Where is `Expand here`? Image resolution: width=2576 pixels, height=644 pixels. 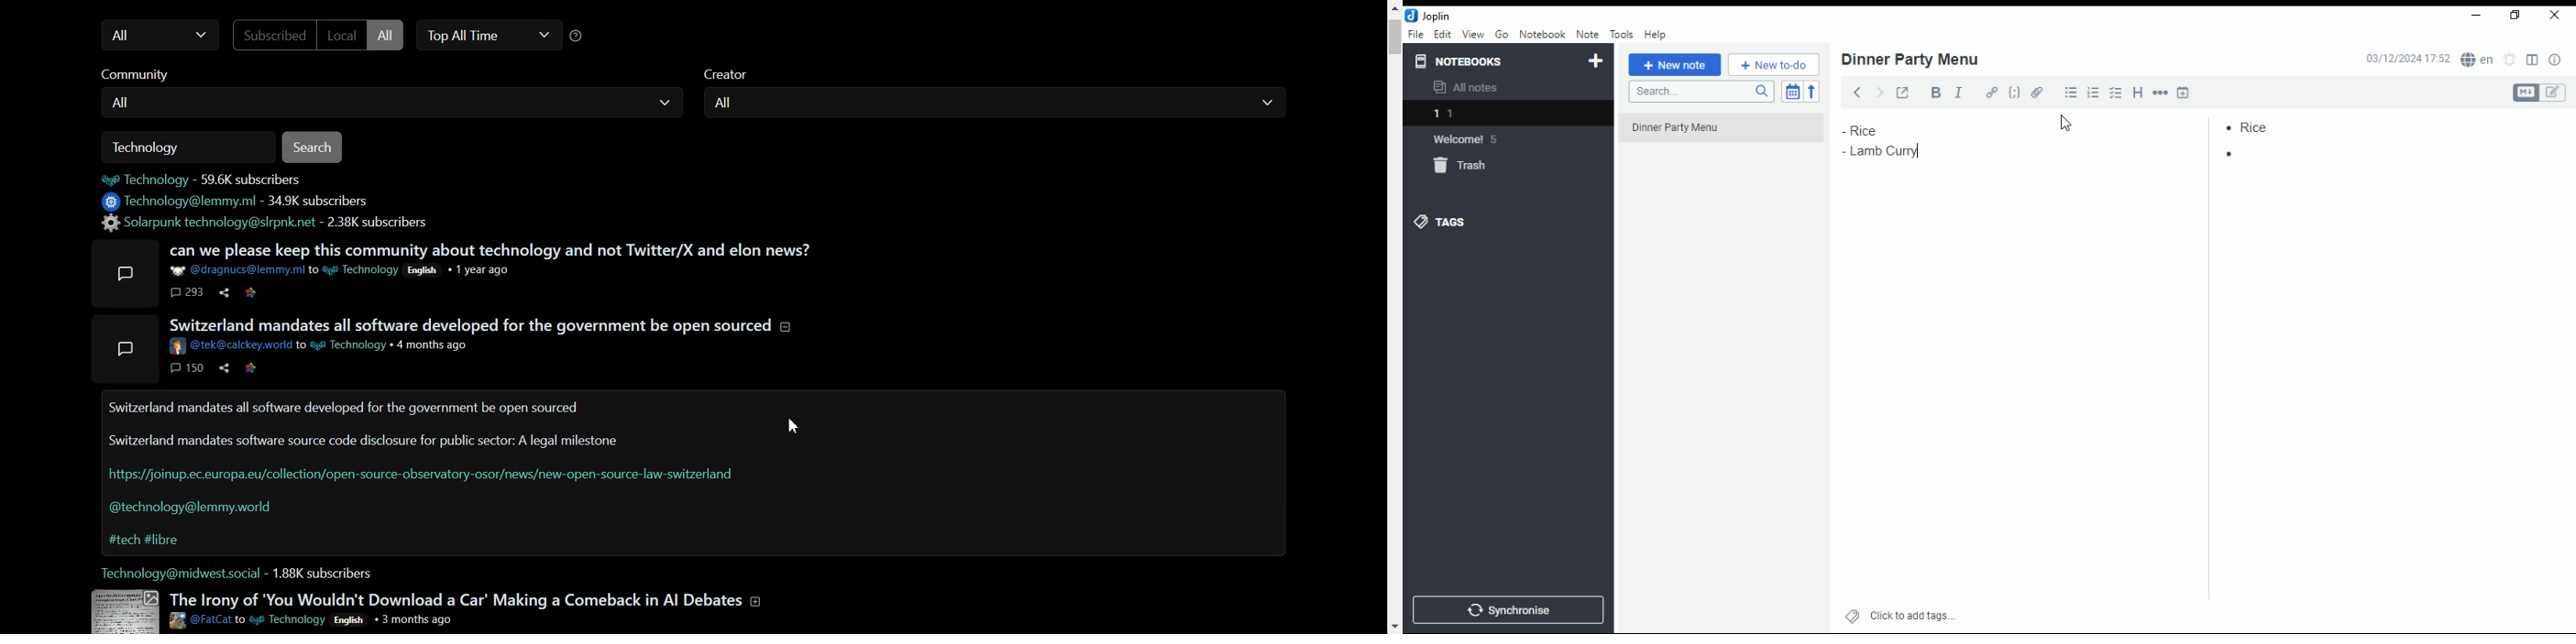 Expand here is located at coordinates (126, 349).